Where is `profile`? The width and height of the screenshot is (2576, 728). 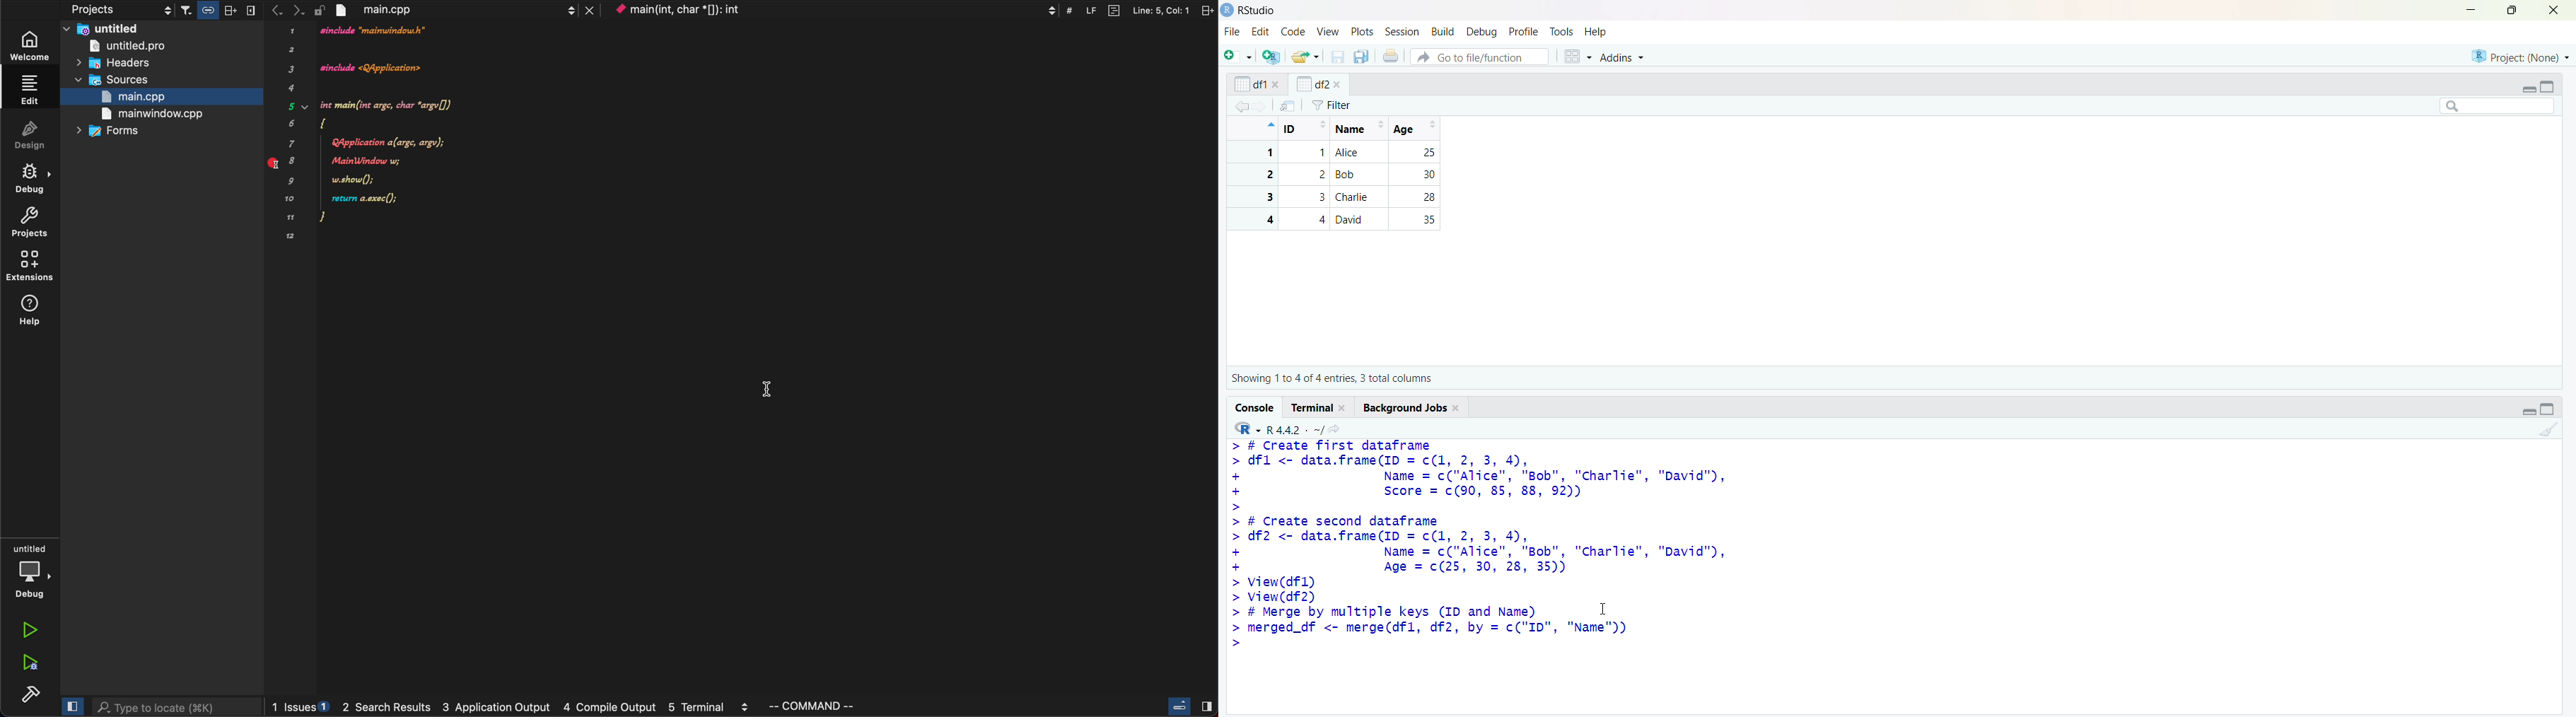 profile is located at coordinates (1523, 32).